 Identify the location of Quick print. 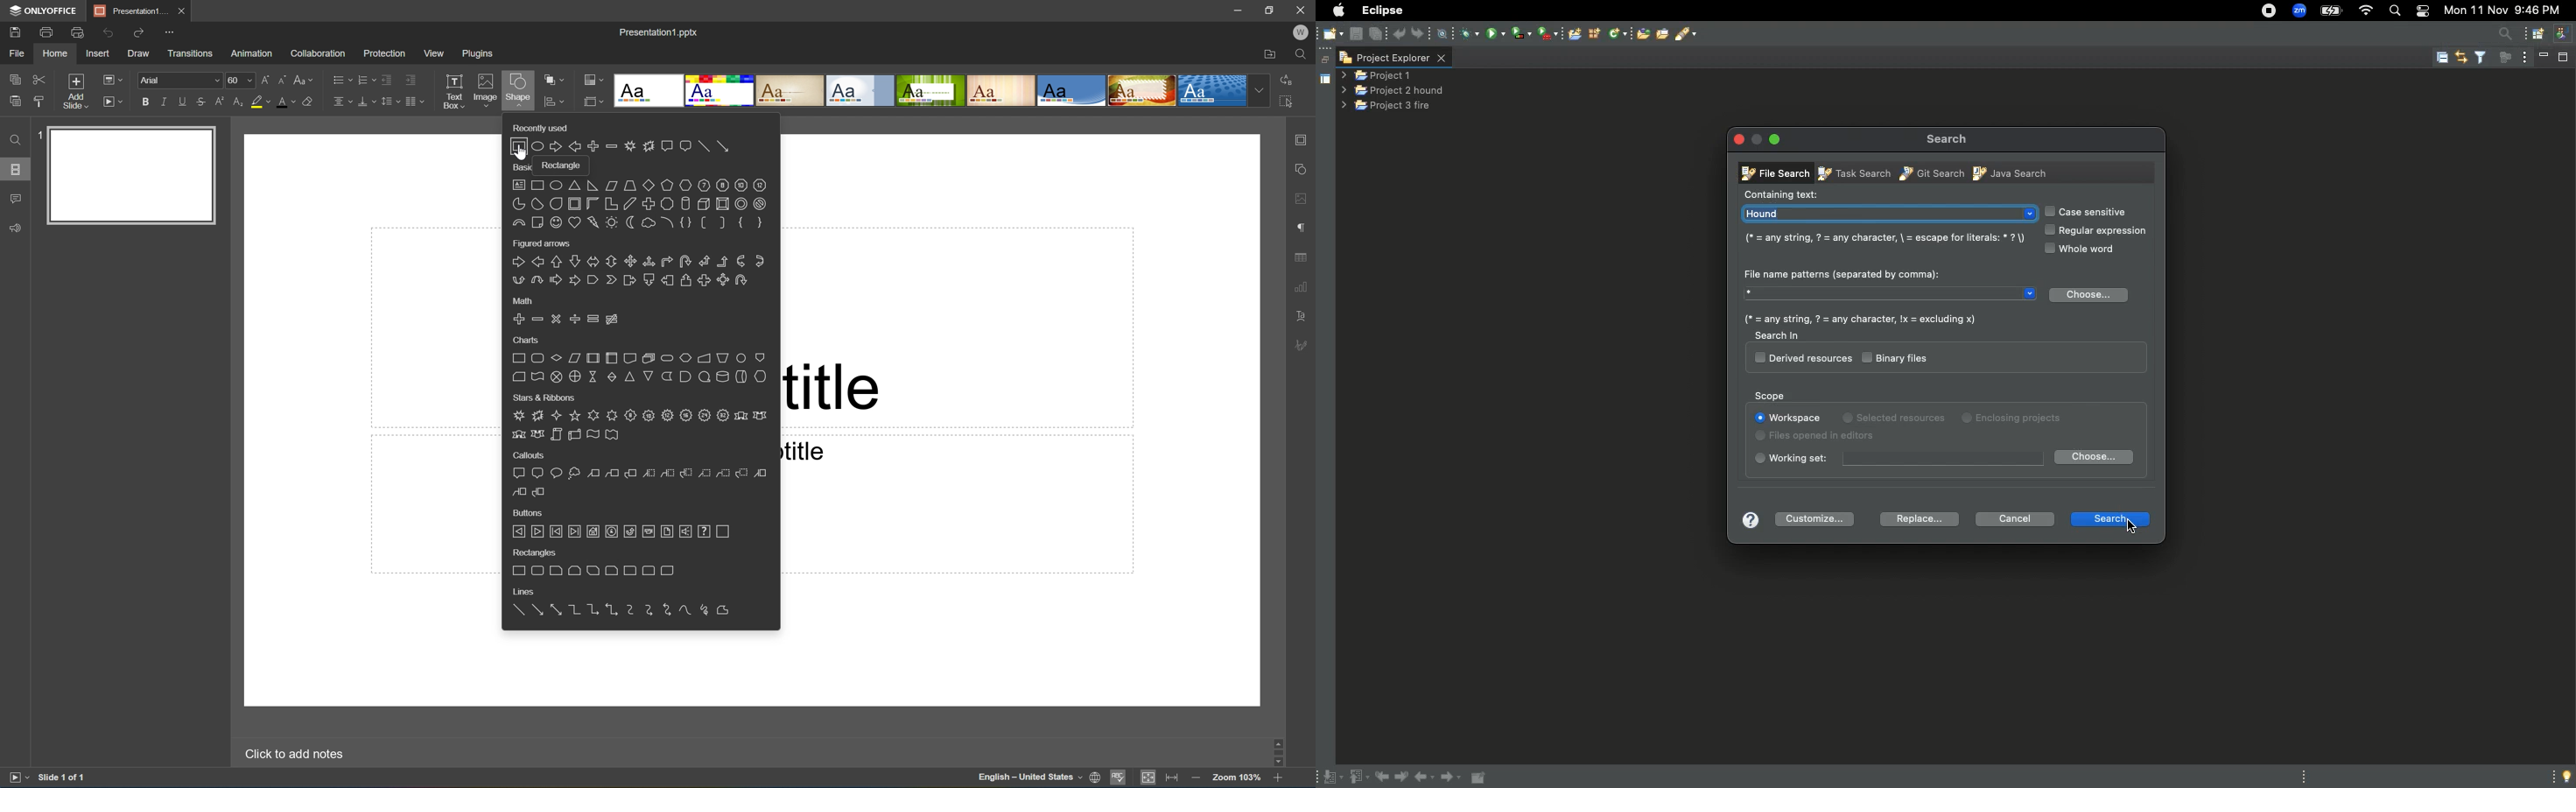
(78, 32).